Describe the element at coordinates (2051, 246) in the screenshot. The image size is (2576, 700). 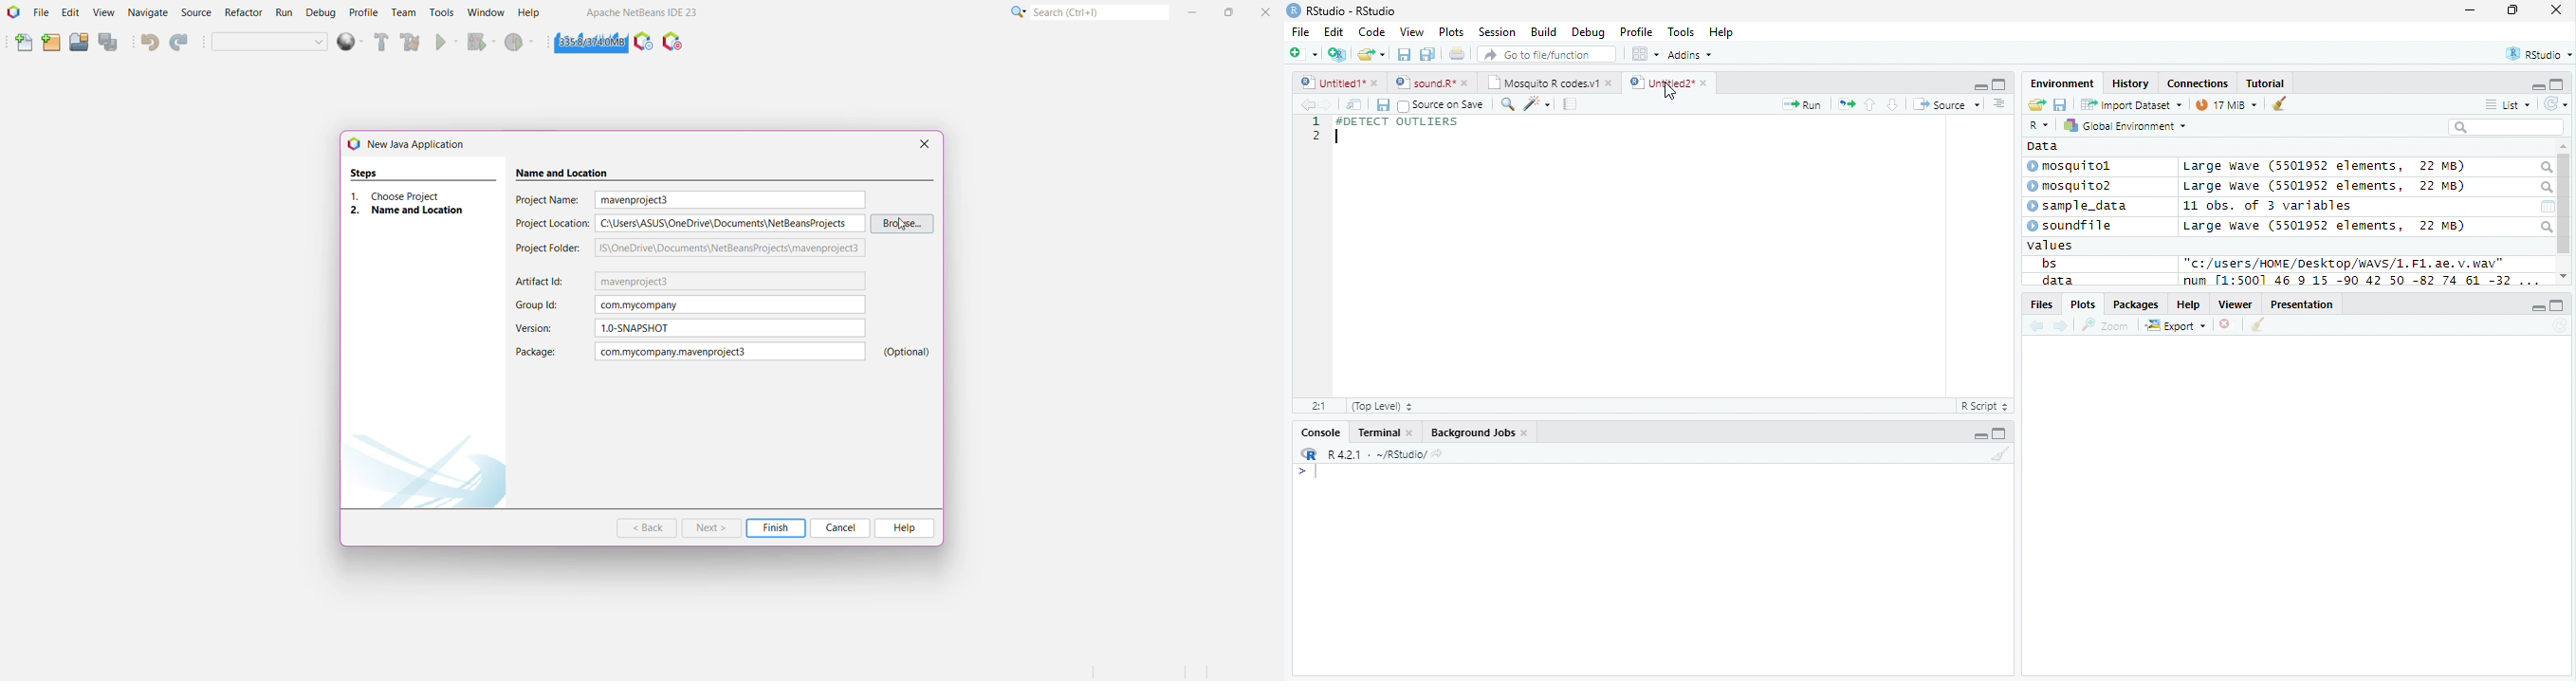
I see `values` at that location.